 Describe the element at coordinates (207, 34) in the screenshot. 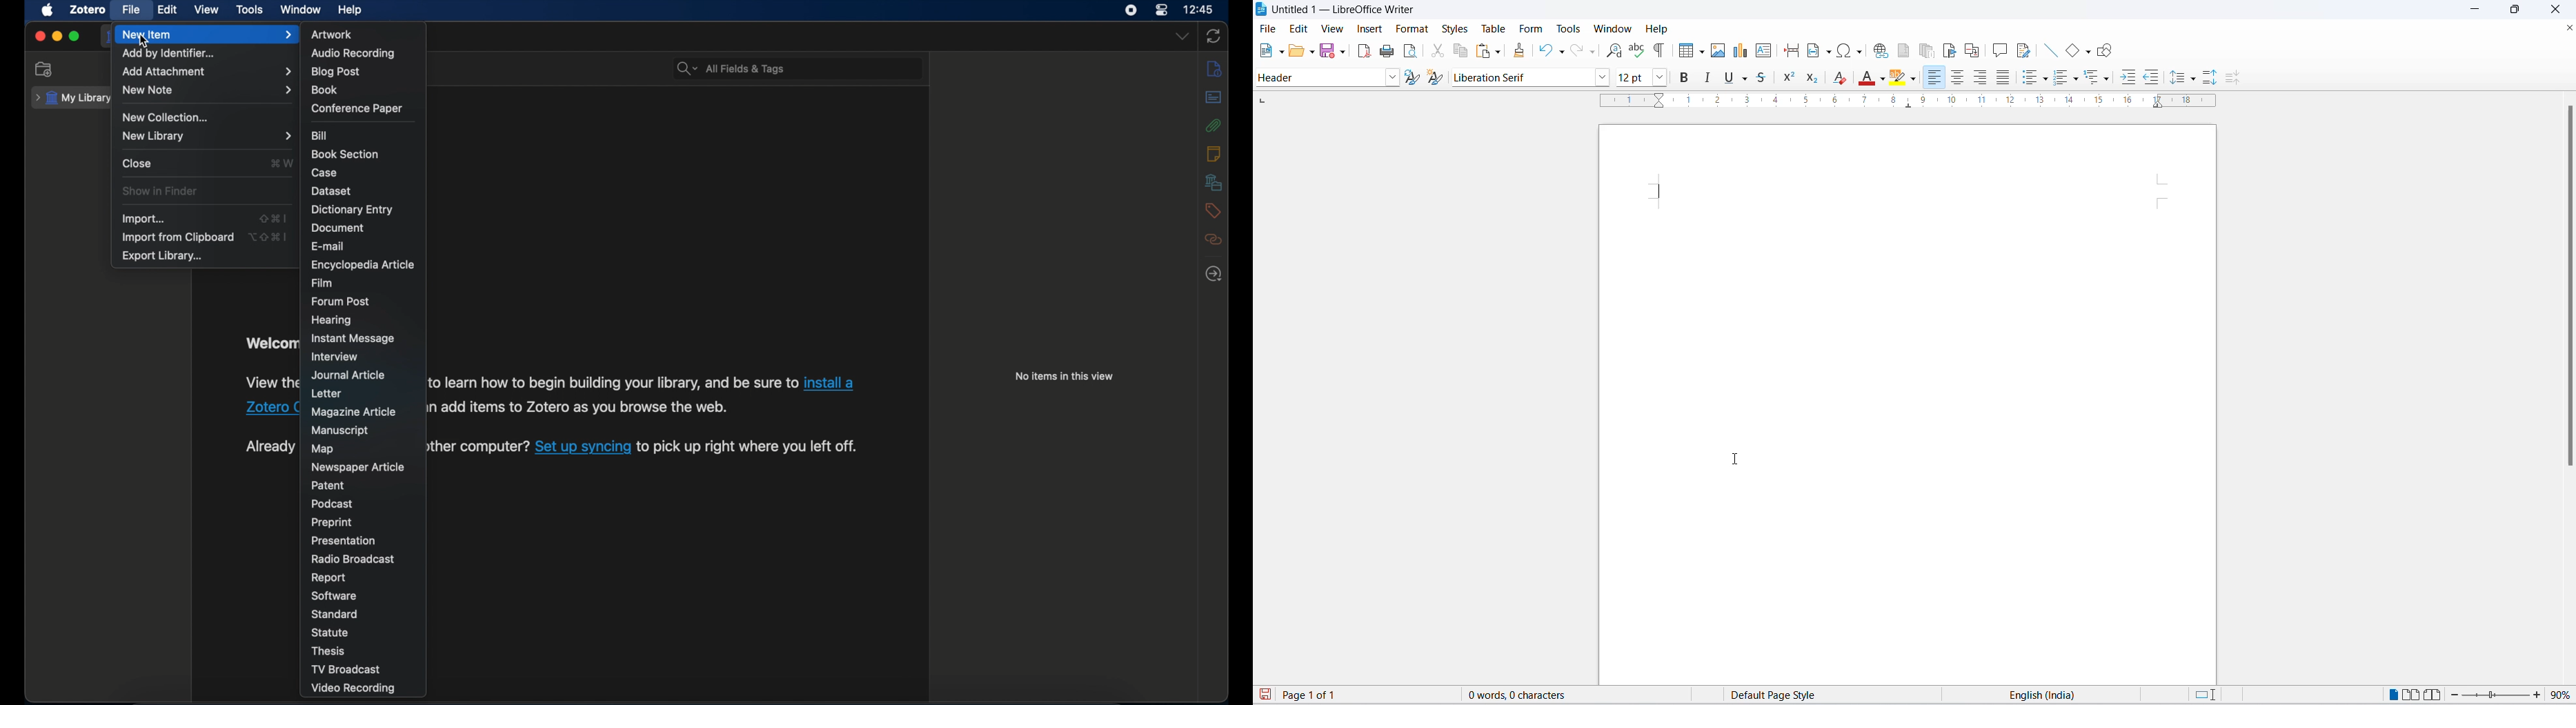

I see `new item` at that location.